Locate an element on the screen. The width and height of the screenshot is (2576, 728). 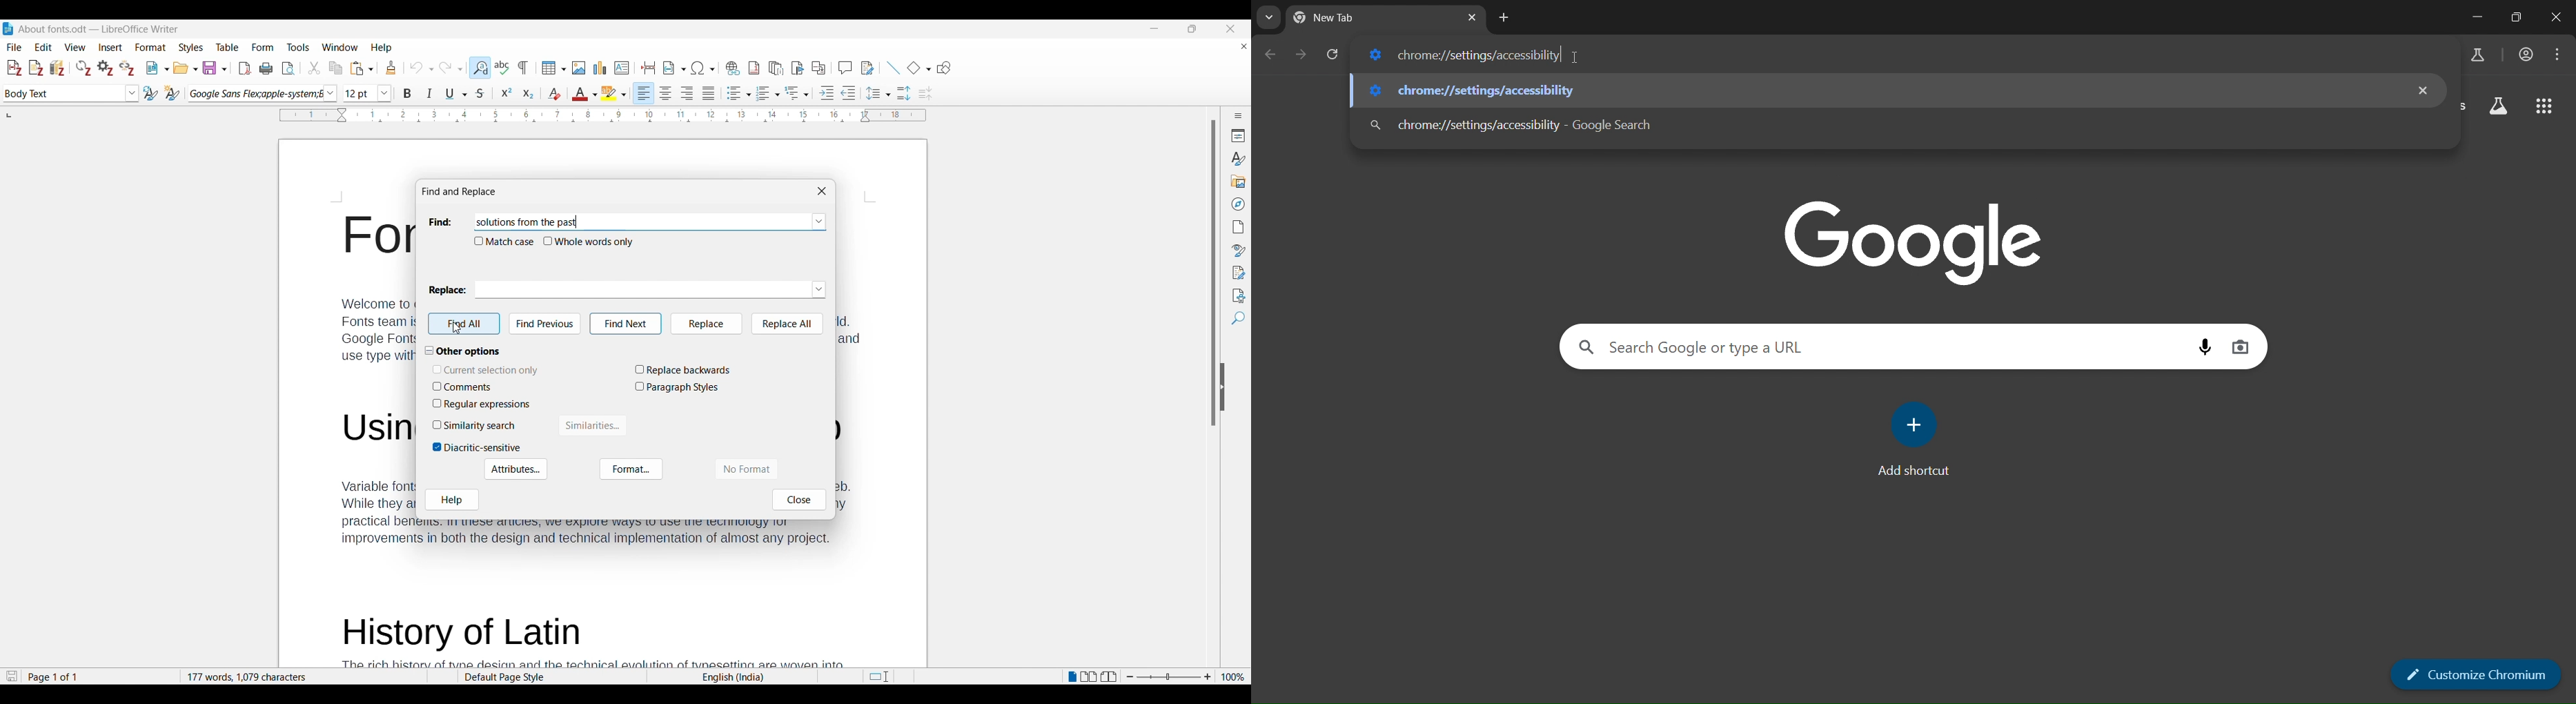
Toggle for Paragraph Styles is located at coordinates (678, 388).